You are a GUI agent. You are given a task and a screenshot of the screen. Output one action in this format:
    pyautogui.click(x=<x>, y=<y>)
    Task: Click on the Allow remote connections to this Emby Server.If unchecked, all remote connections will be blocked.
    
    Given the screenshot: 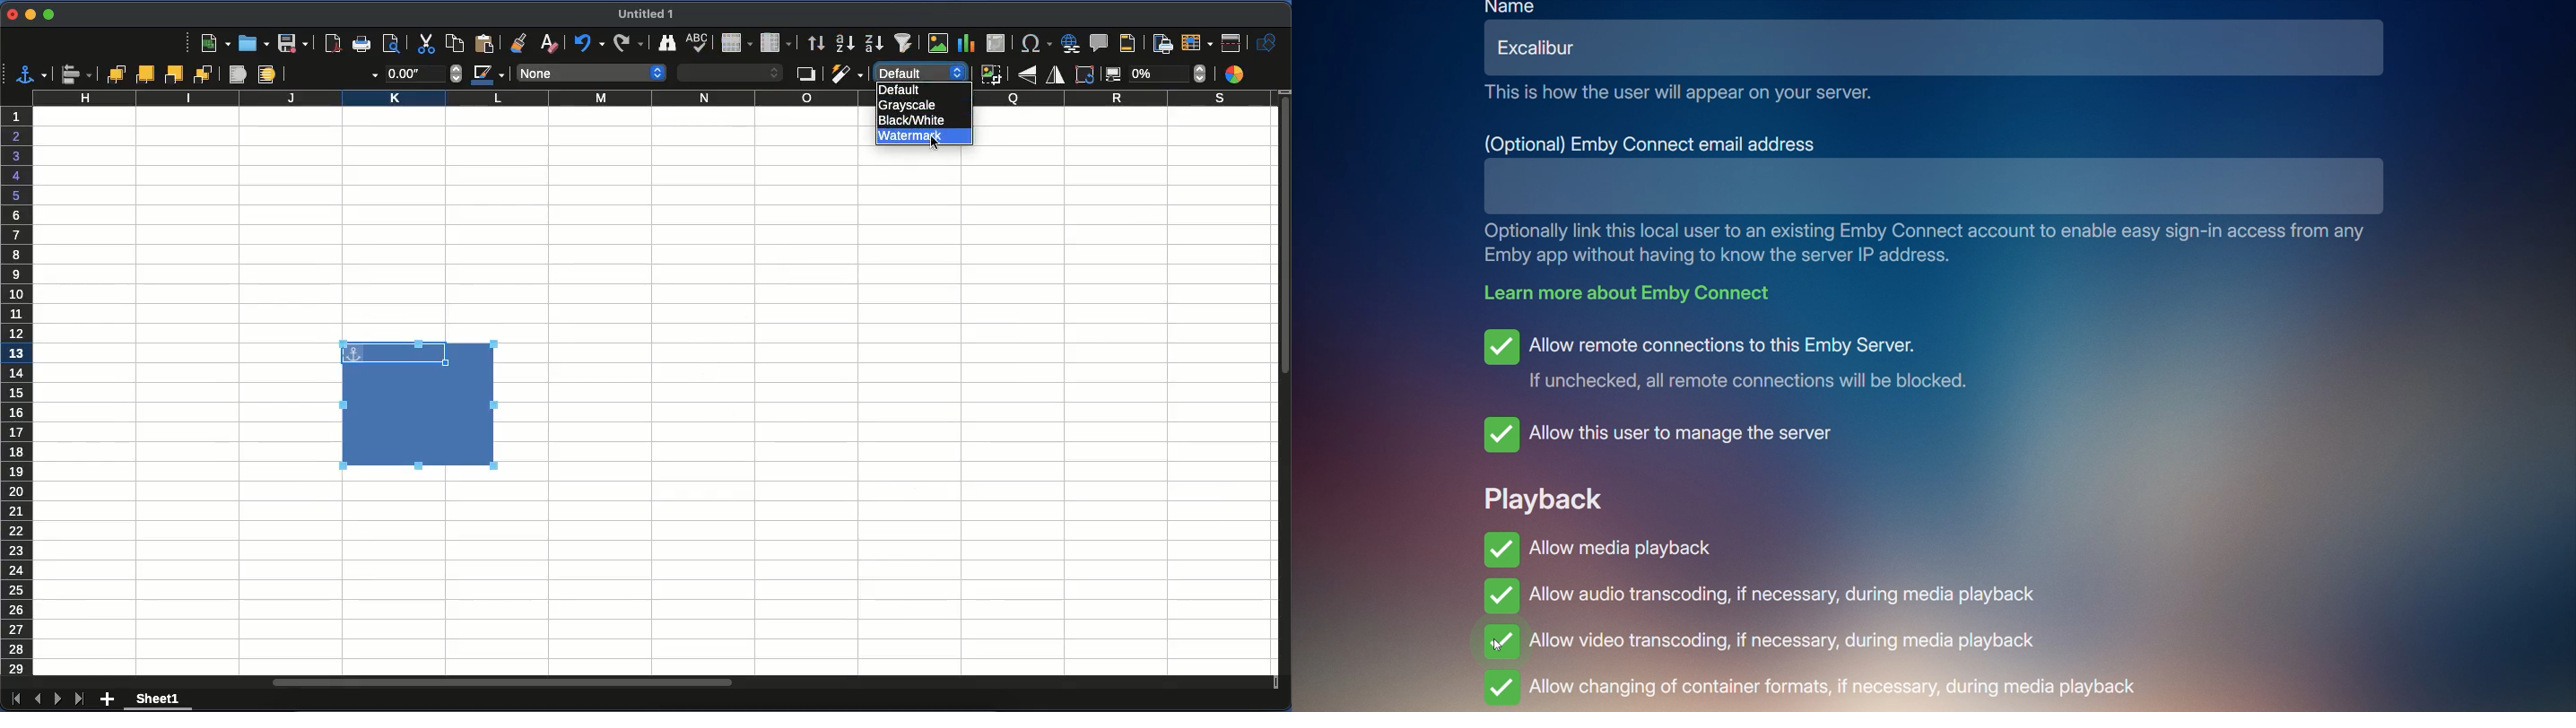 What is the action you would take?
    pyautogui.click(x=1737, y=359)
    